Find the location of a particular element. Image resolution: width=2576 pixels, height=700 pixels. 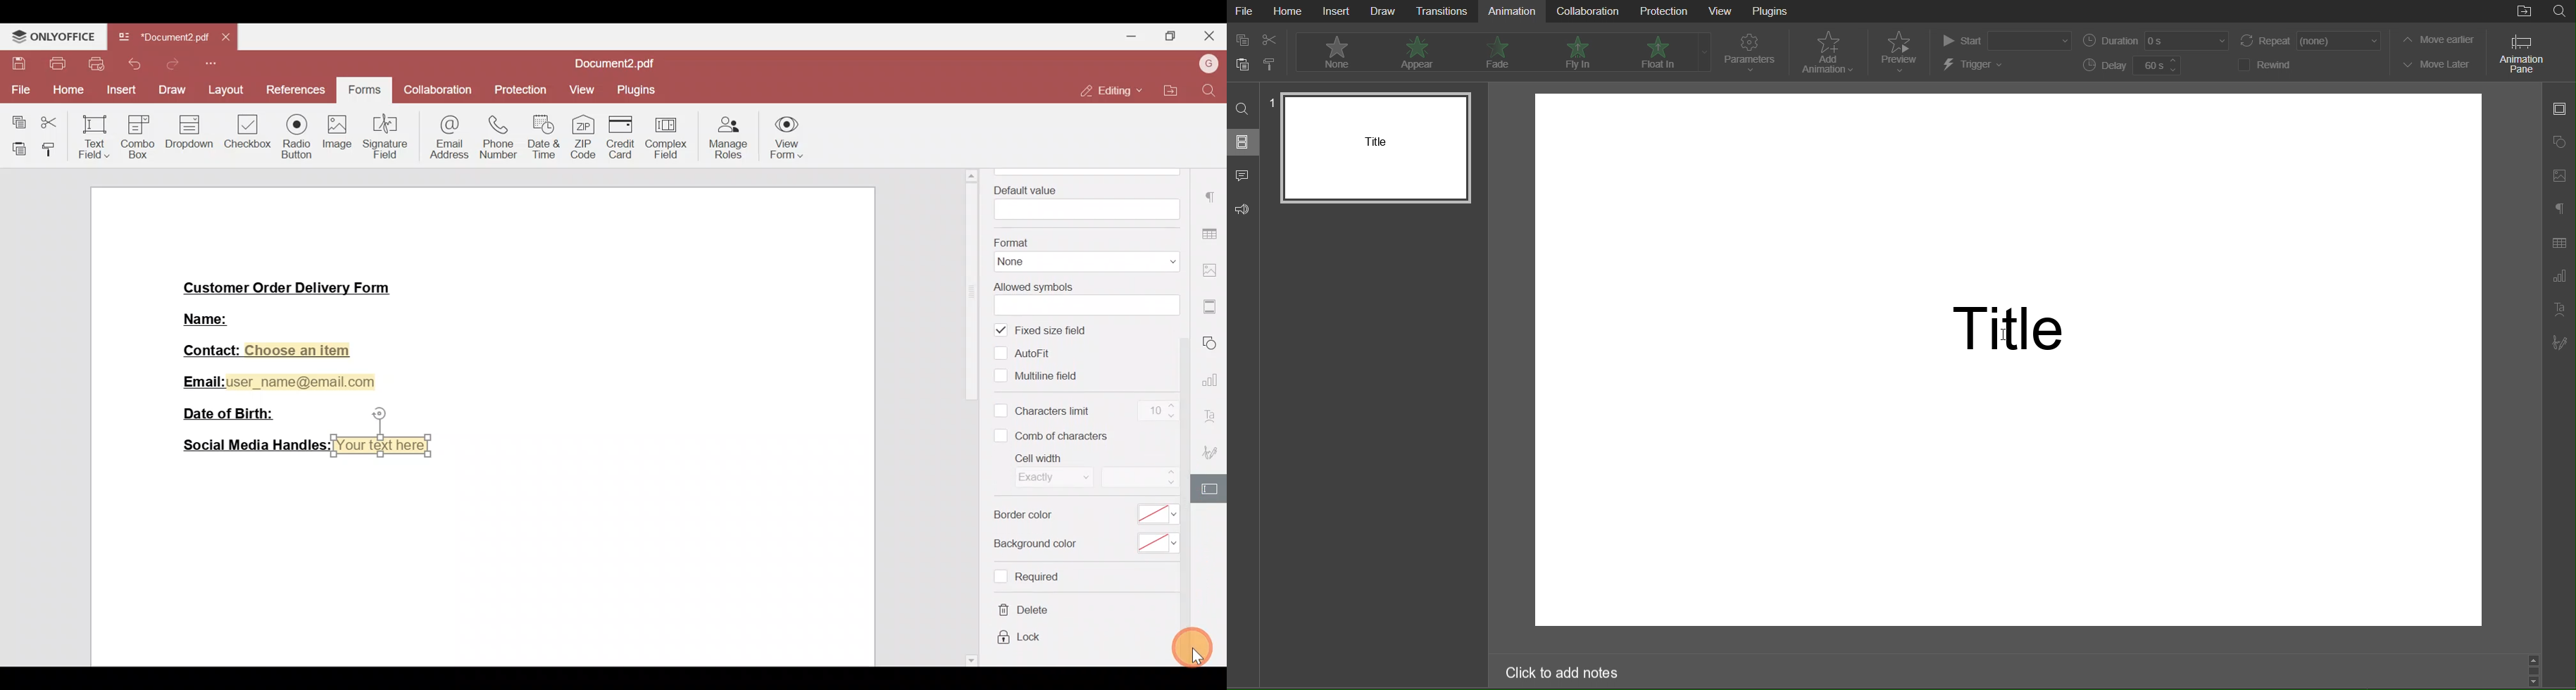

Trigger is located at coordinates (1975, 65).